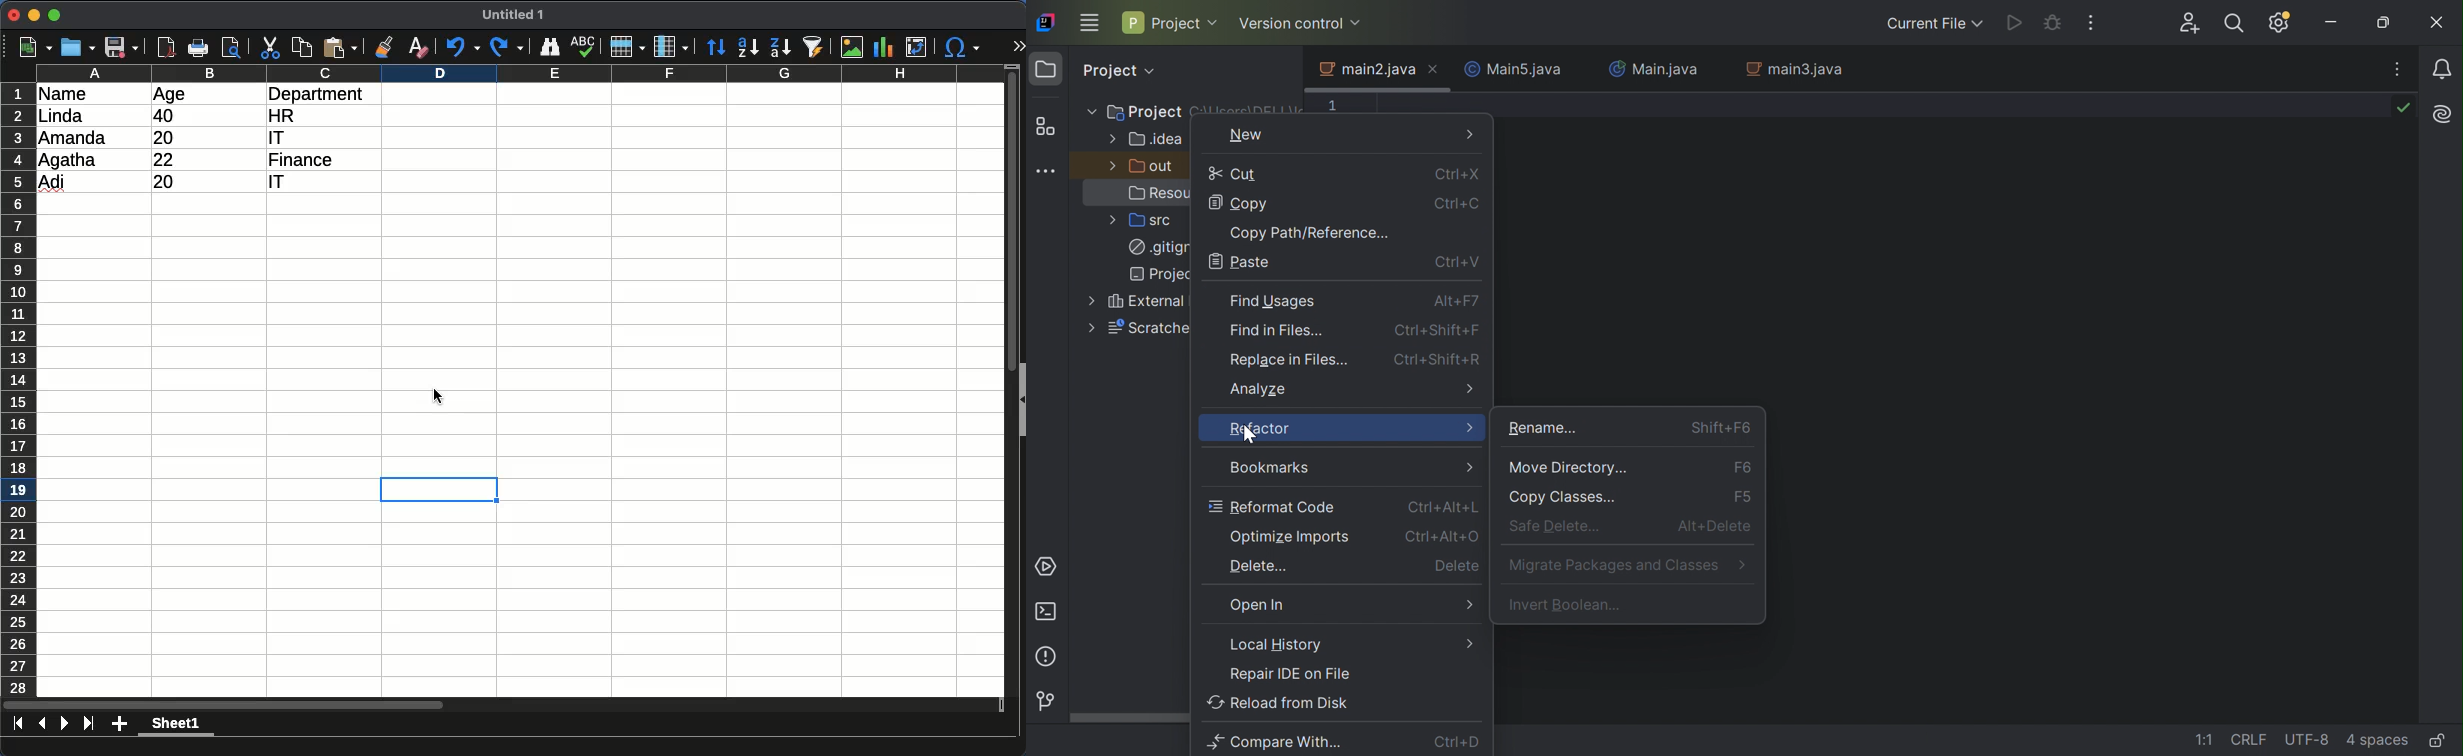 This screenshot has height=756, width=2464. Describe the element at coordinates (303, 47) in the screenshot. I see `copy` at that location.